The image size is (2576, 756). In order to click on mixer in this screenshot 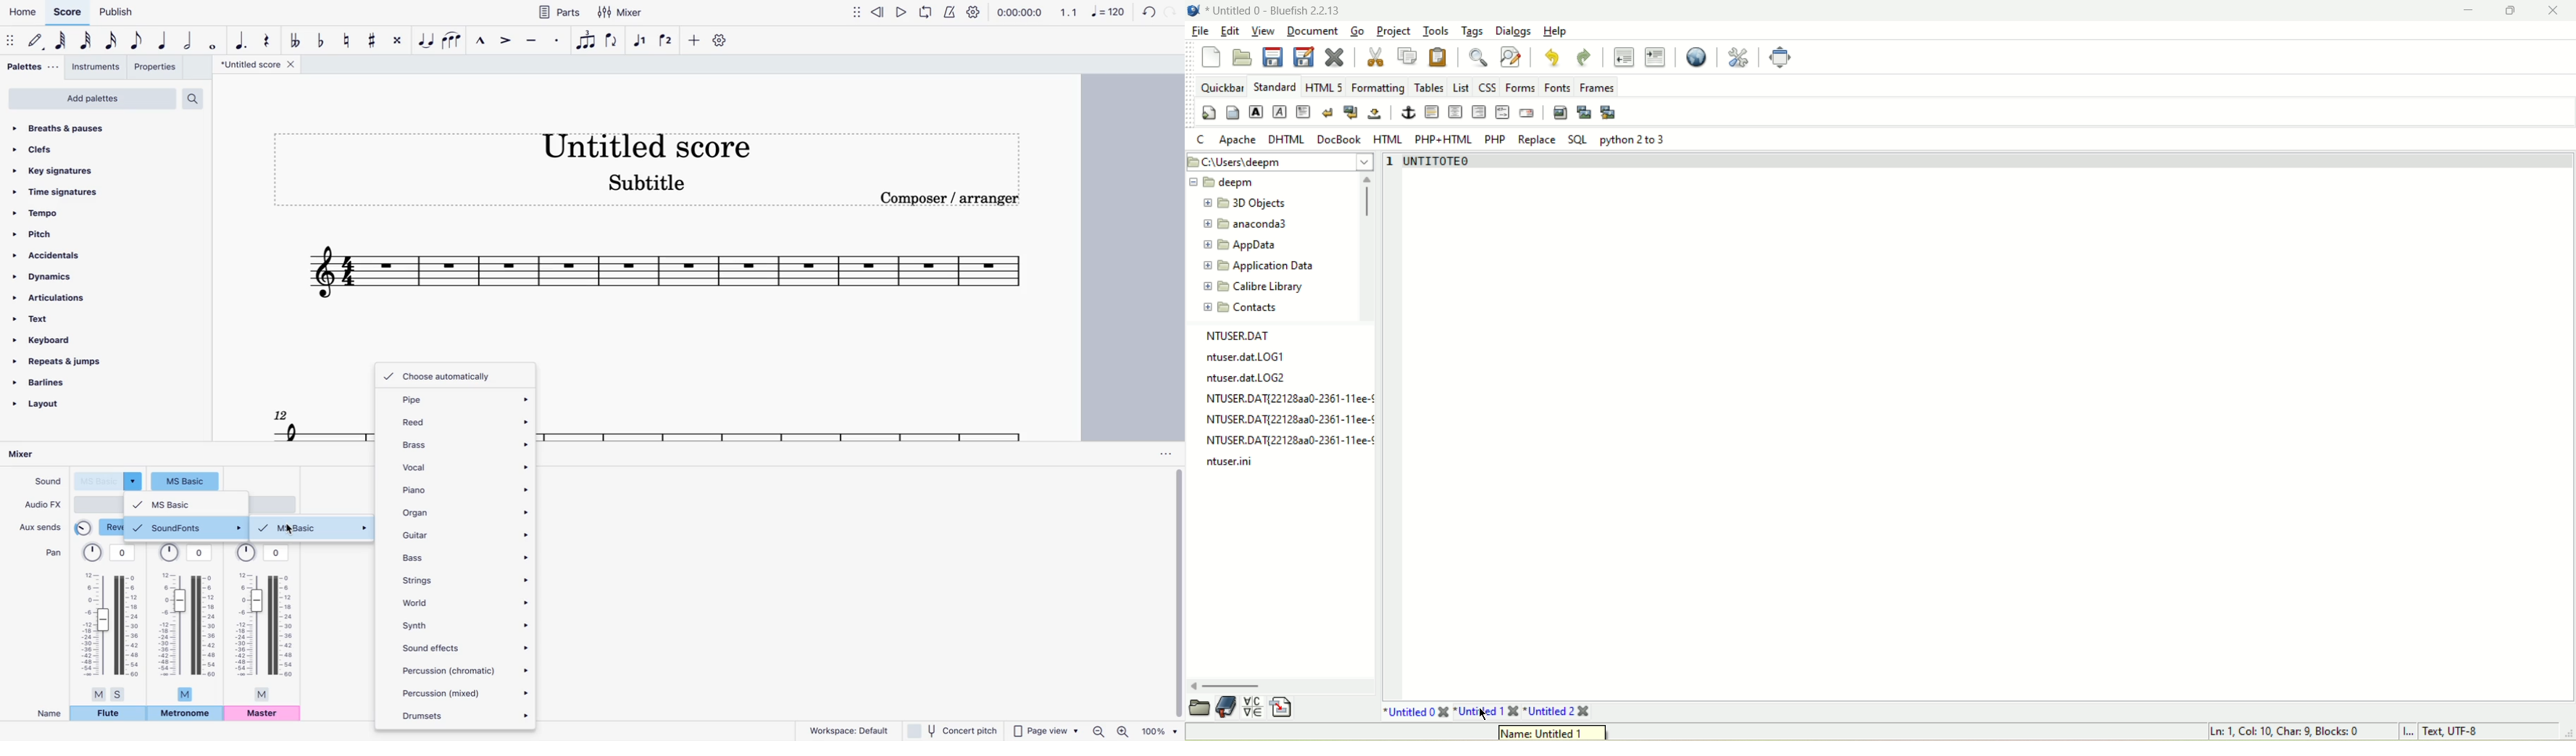, I will do `click(623, 12)`.